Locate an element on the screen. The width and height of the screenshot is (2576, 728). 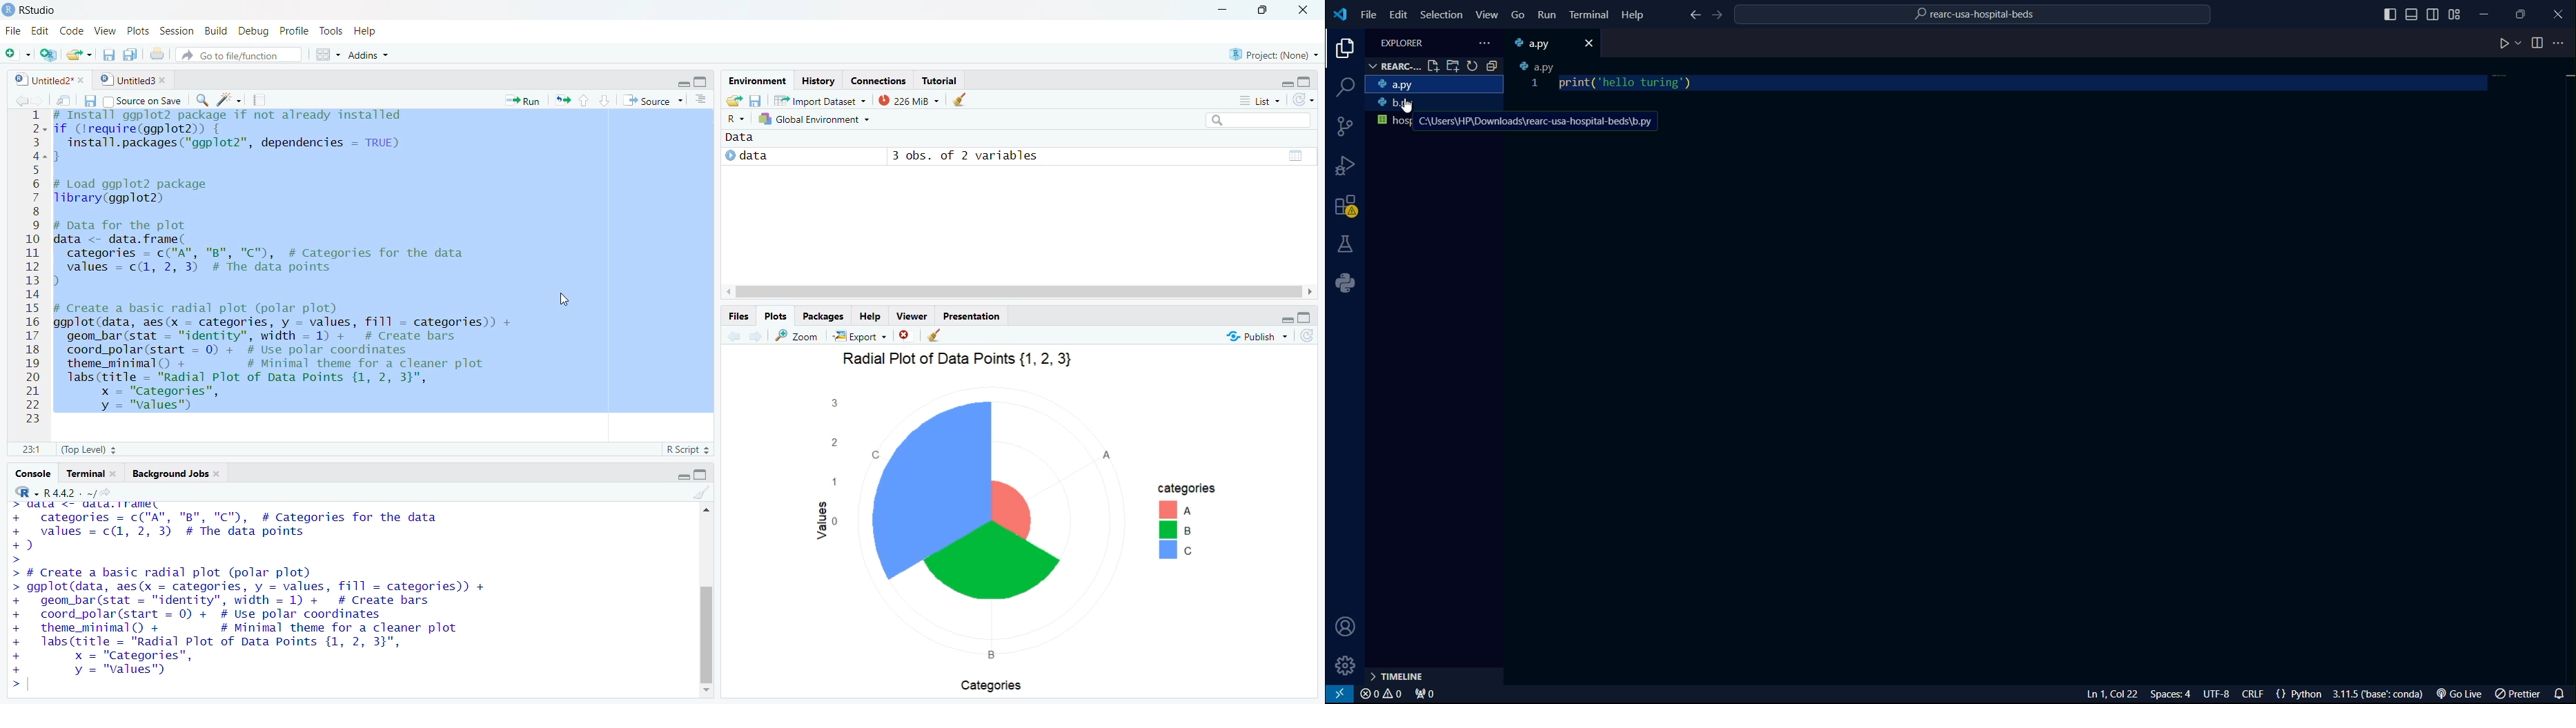
Maximize is located at coordinates (1262, 10).